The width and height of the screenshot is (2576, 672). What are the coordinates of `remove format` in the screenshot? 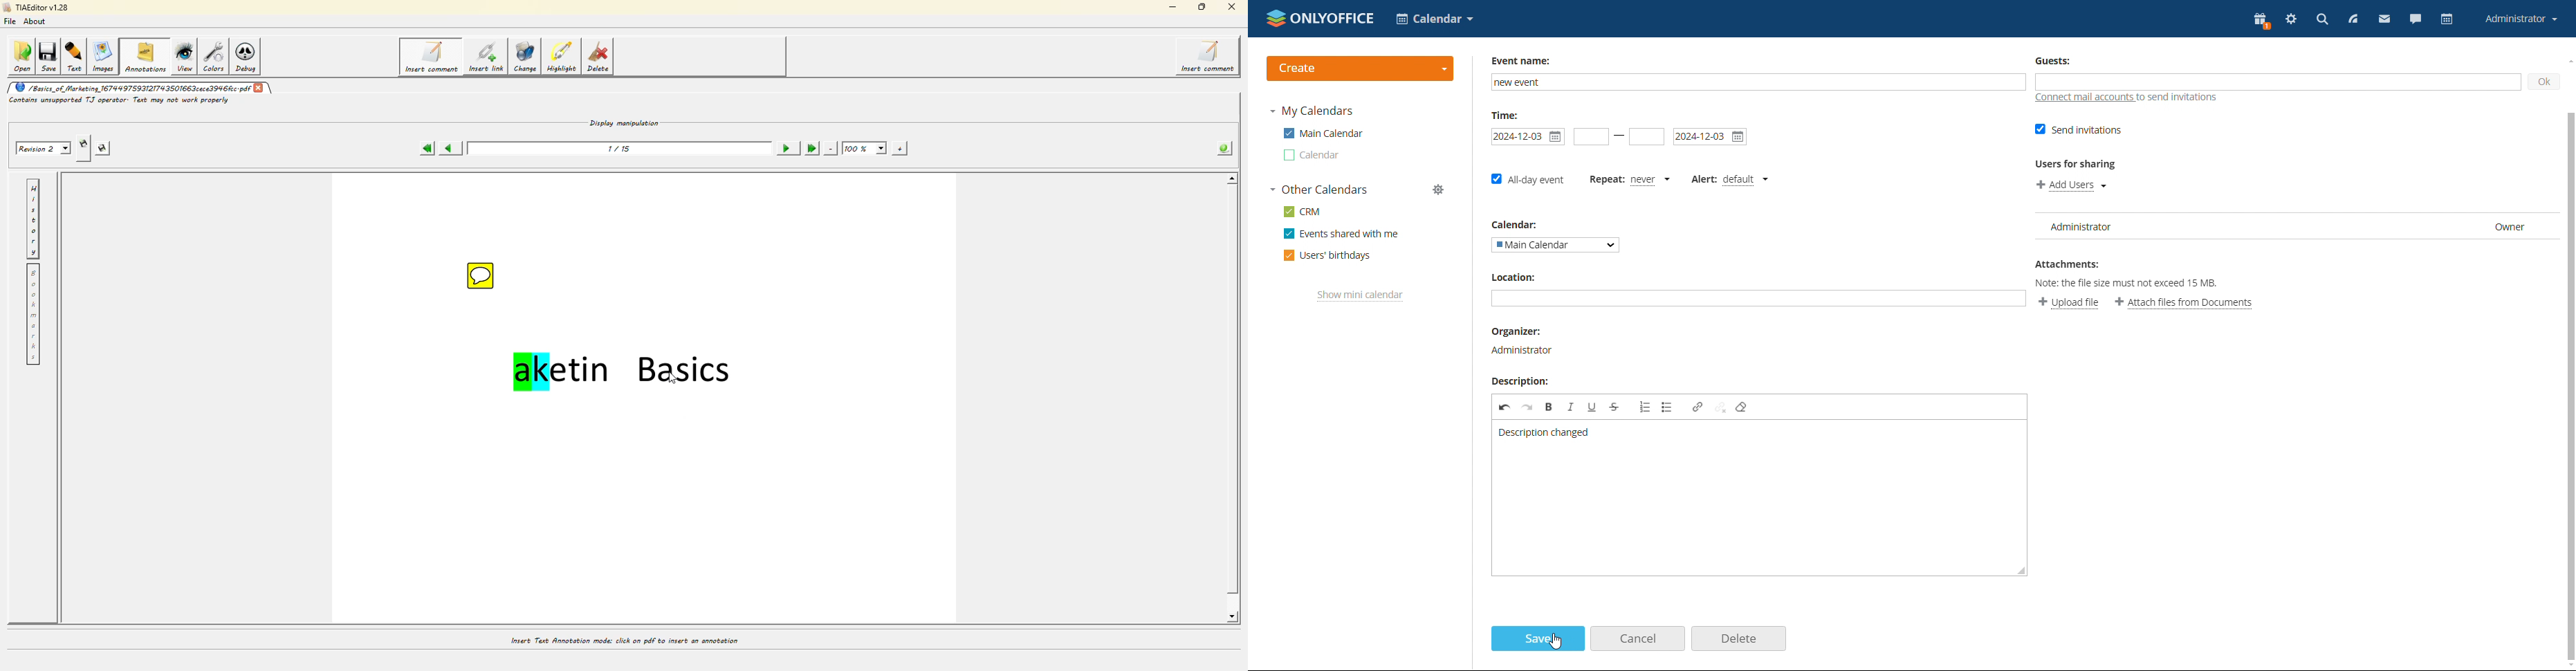 It's located at (1745, 410).